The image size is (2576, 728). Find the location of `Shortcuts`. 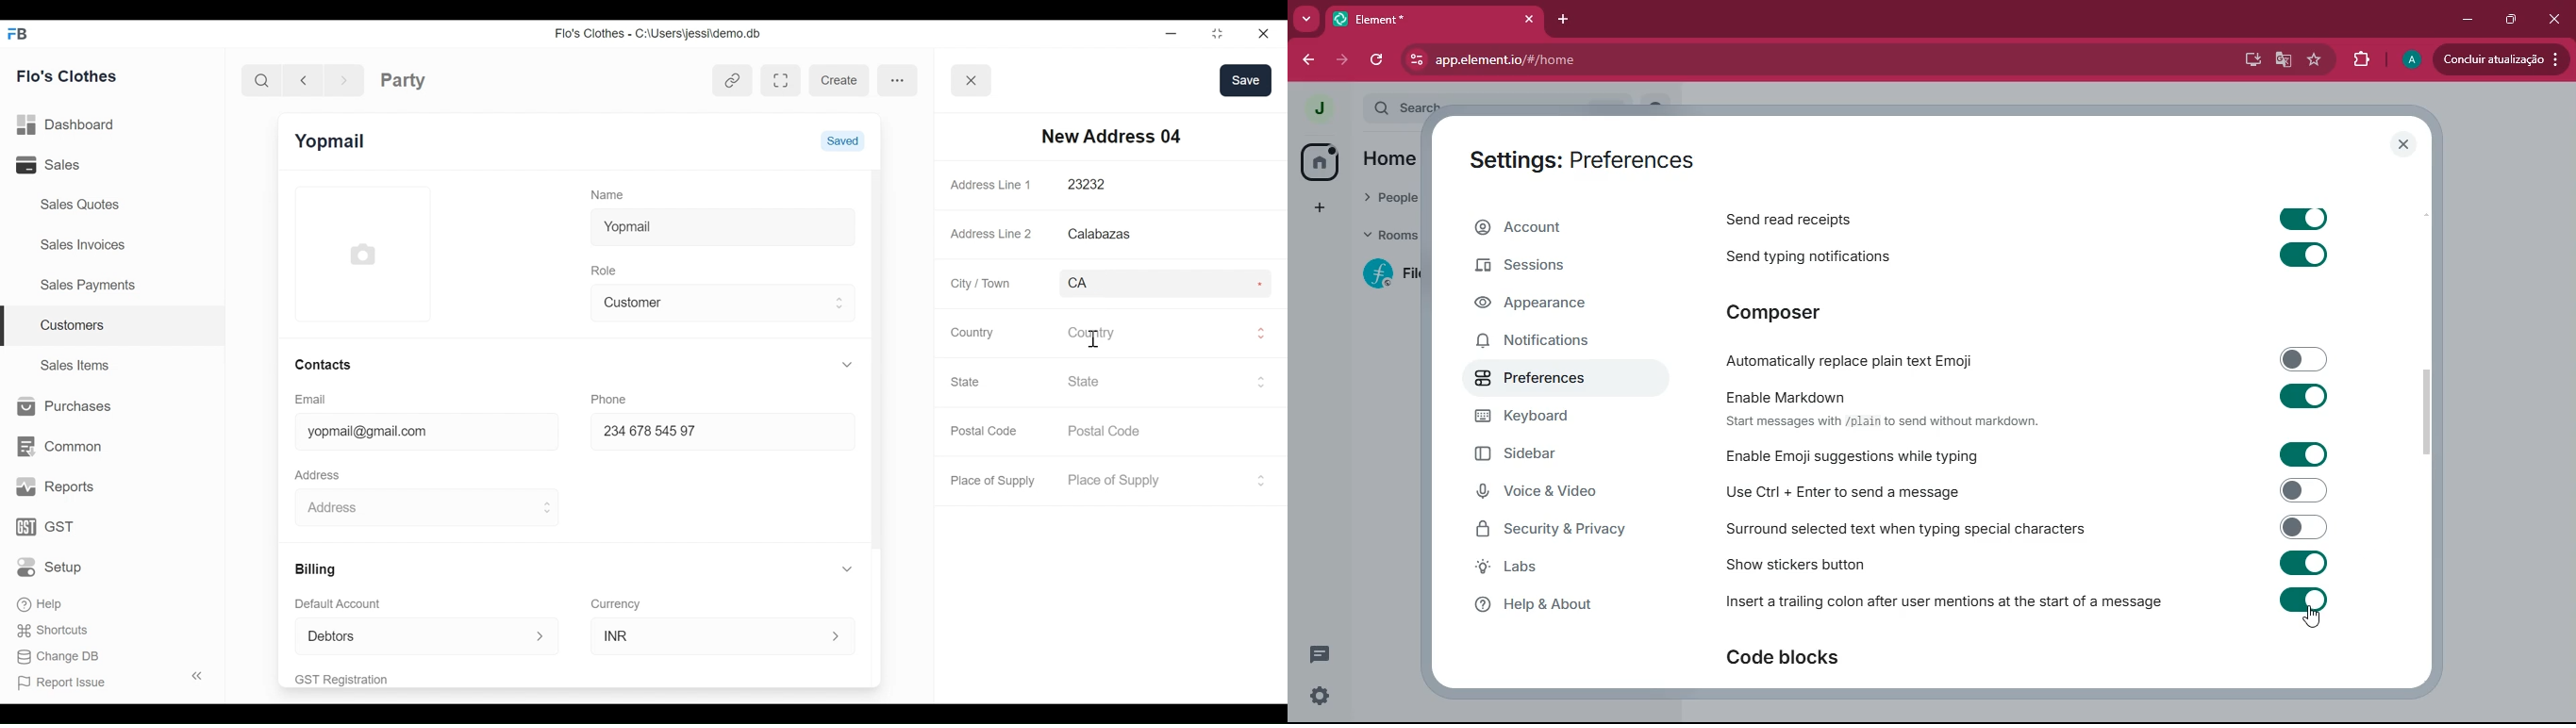

Shortcuts is located at coordinates (48, 629).